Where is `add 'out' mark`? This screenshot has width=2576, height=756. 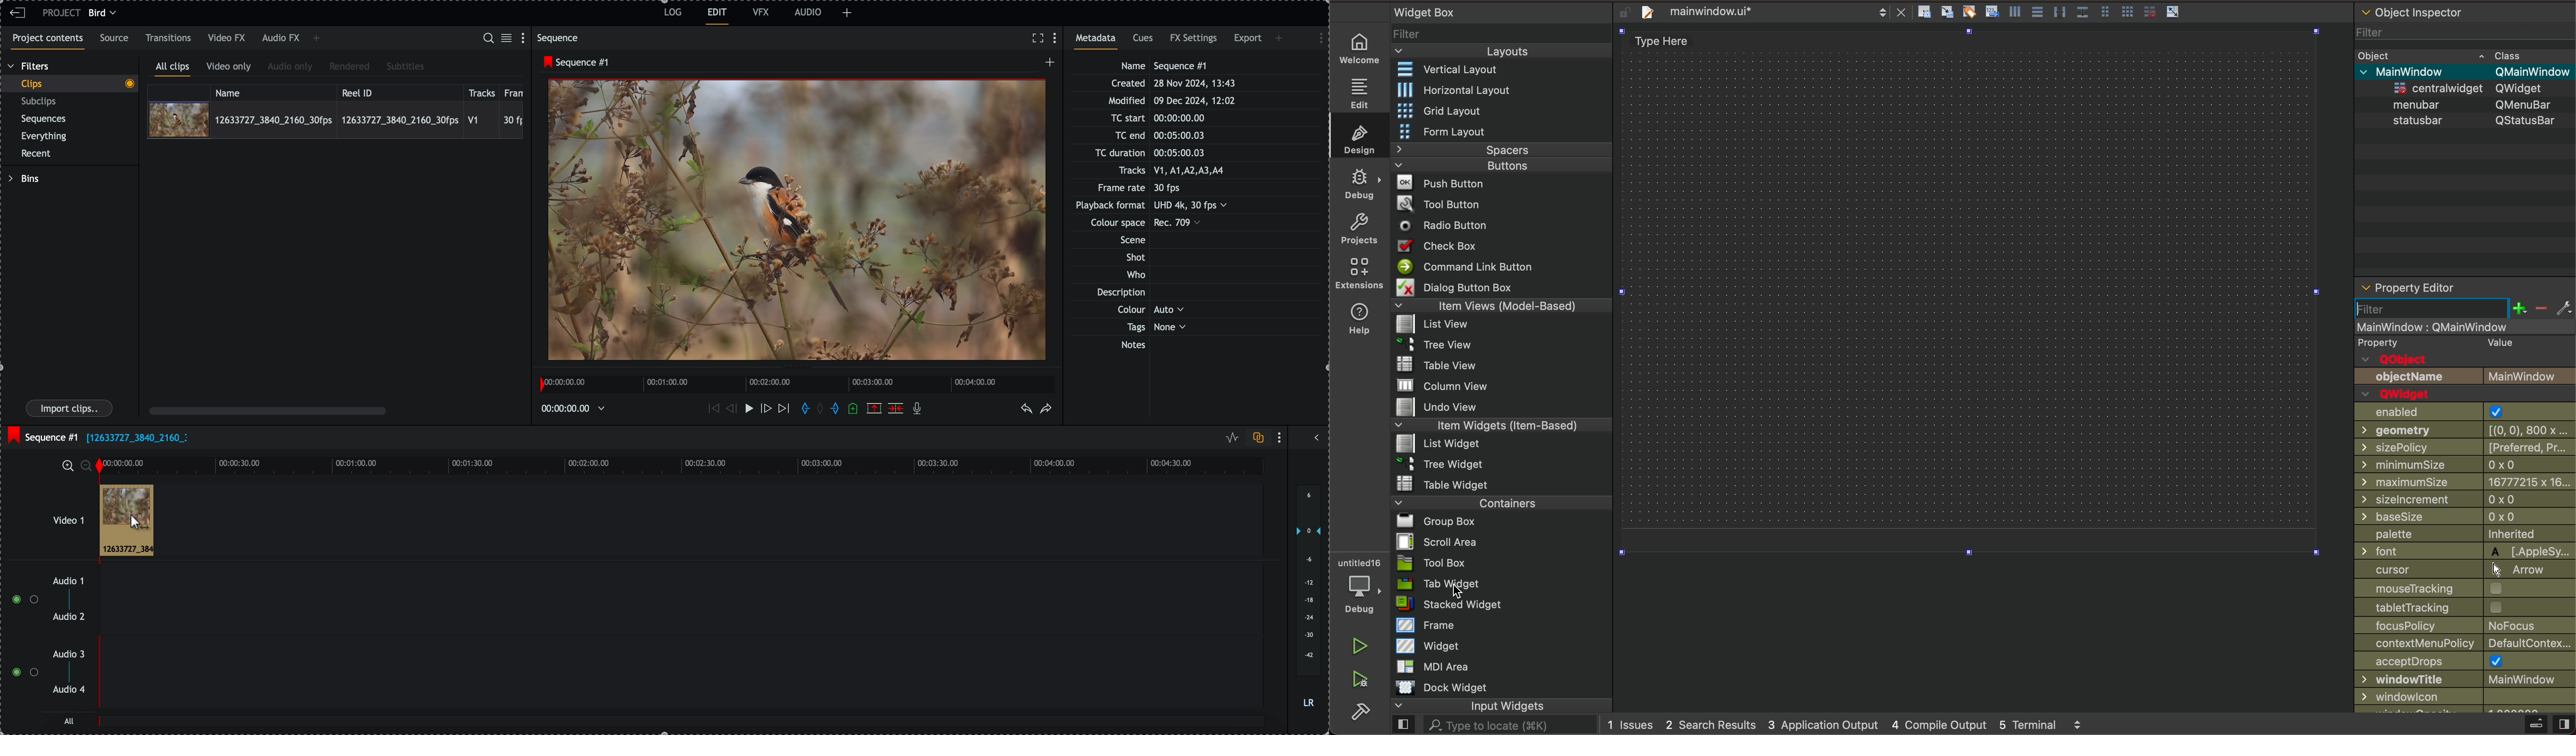
add 'out' mark is located at coordinates (834, 409).